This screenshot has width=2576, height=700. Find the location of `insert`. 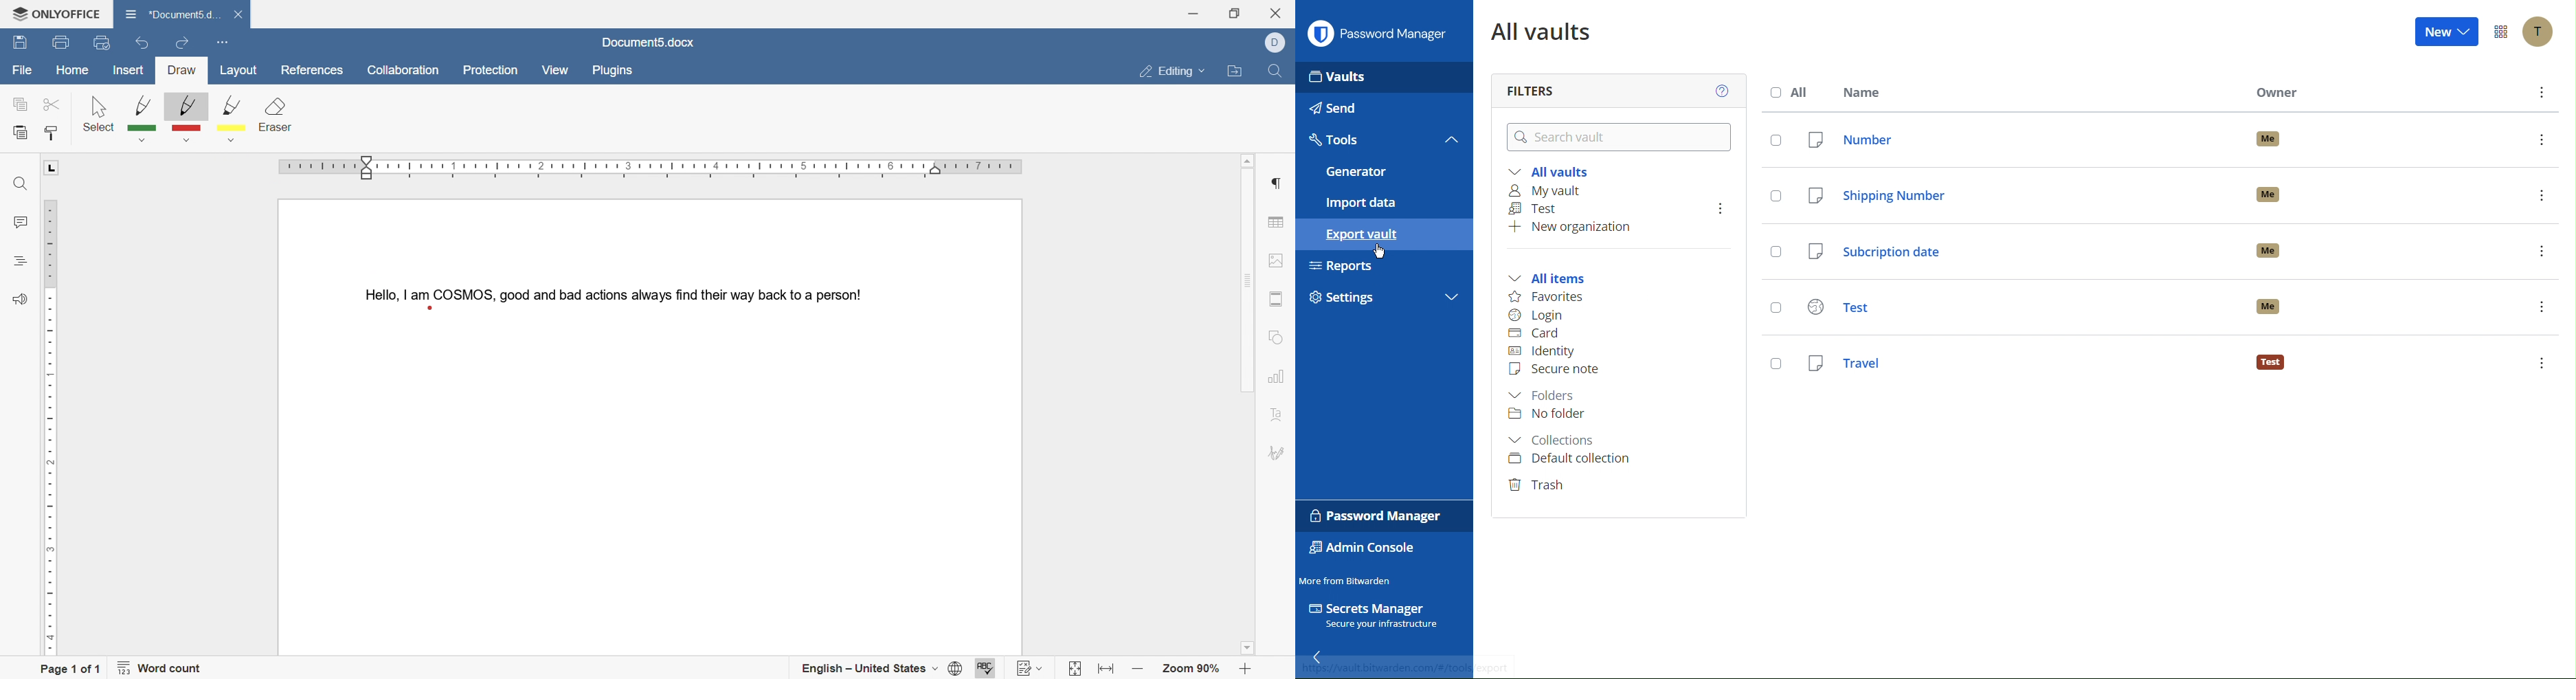

insert is located at coordinates (129, 72).